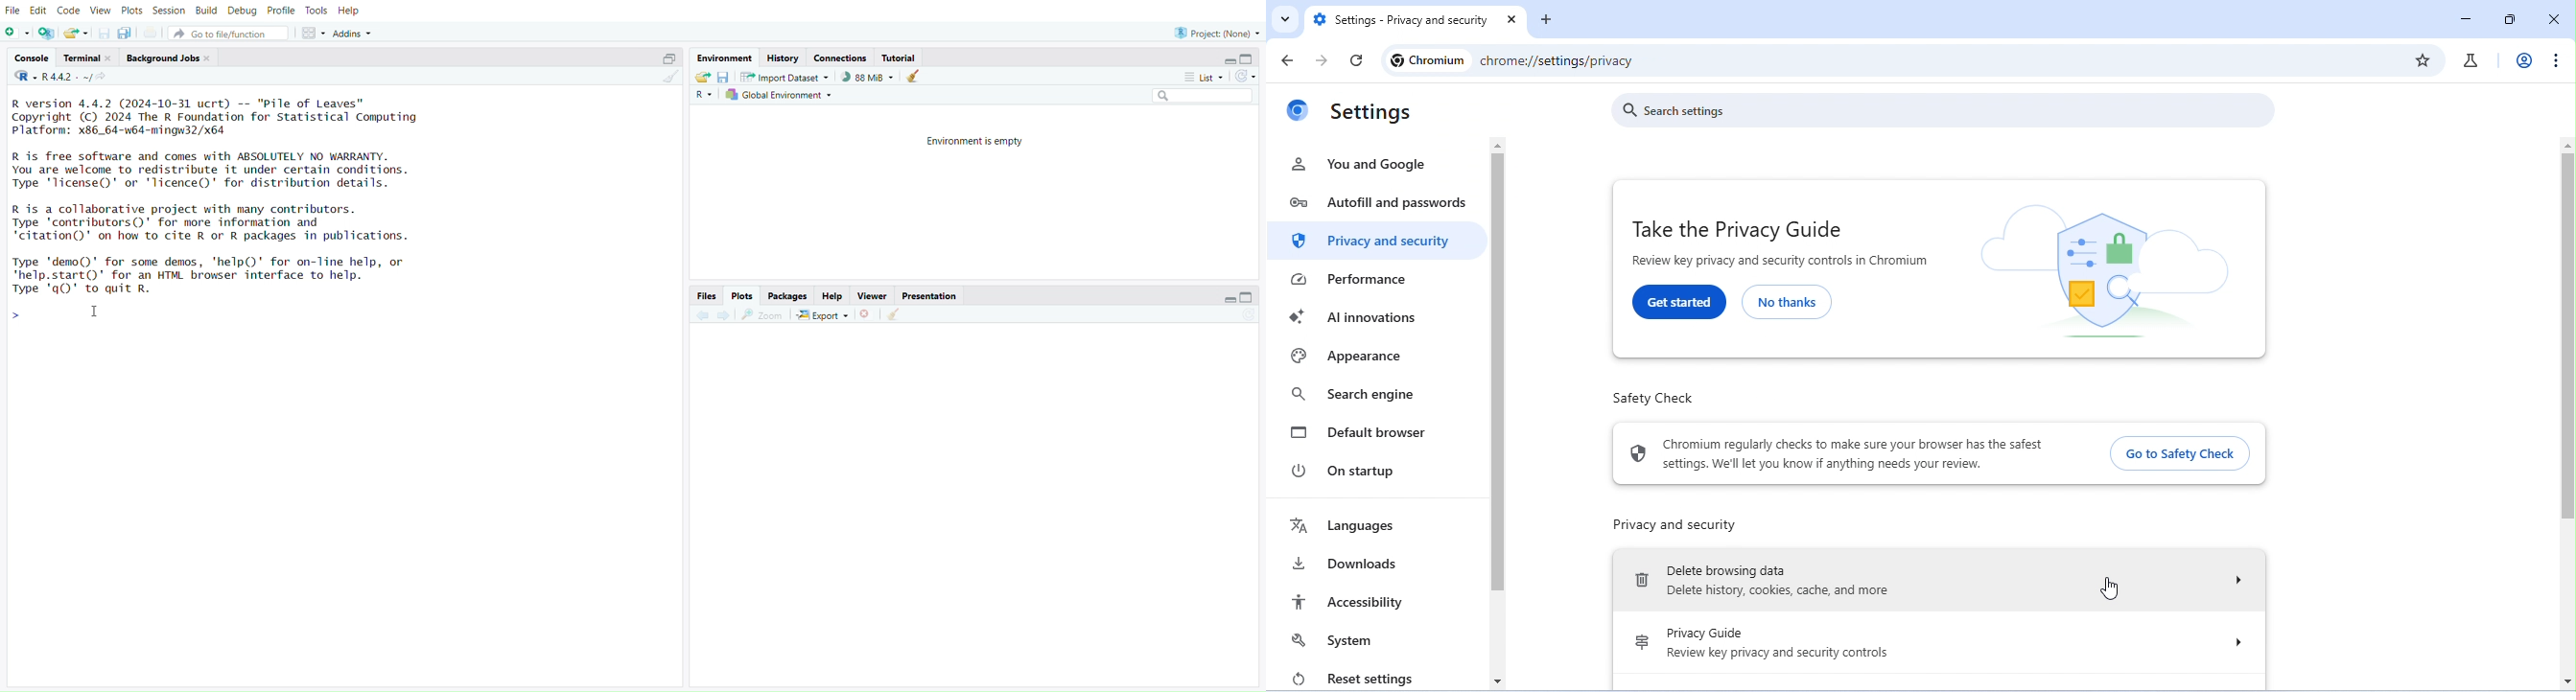 This screenshot has width=2576, height=700. Describe the element at coordinates (725, 316) in the screenshot. I see `forward` at that location.